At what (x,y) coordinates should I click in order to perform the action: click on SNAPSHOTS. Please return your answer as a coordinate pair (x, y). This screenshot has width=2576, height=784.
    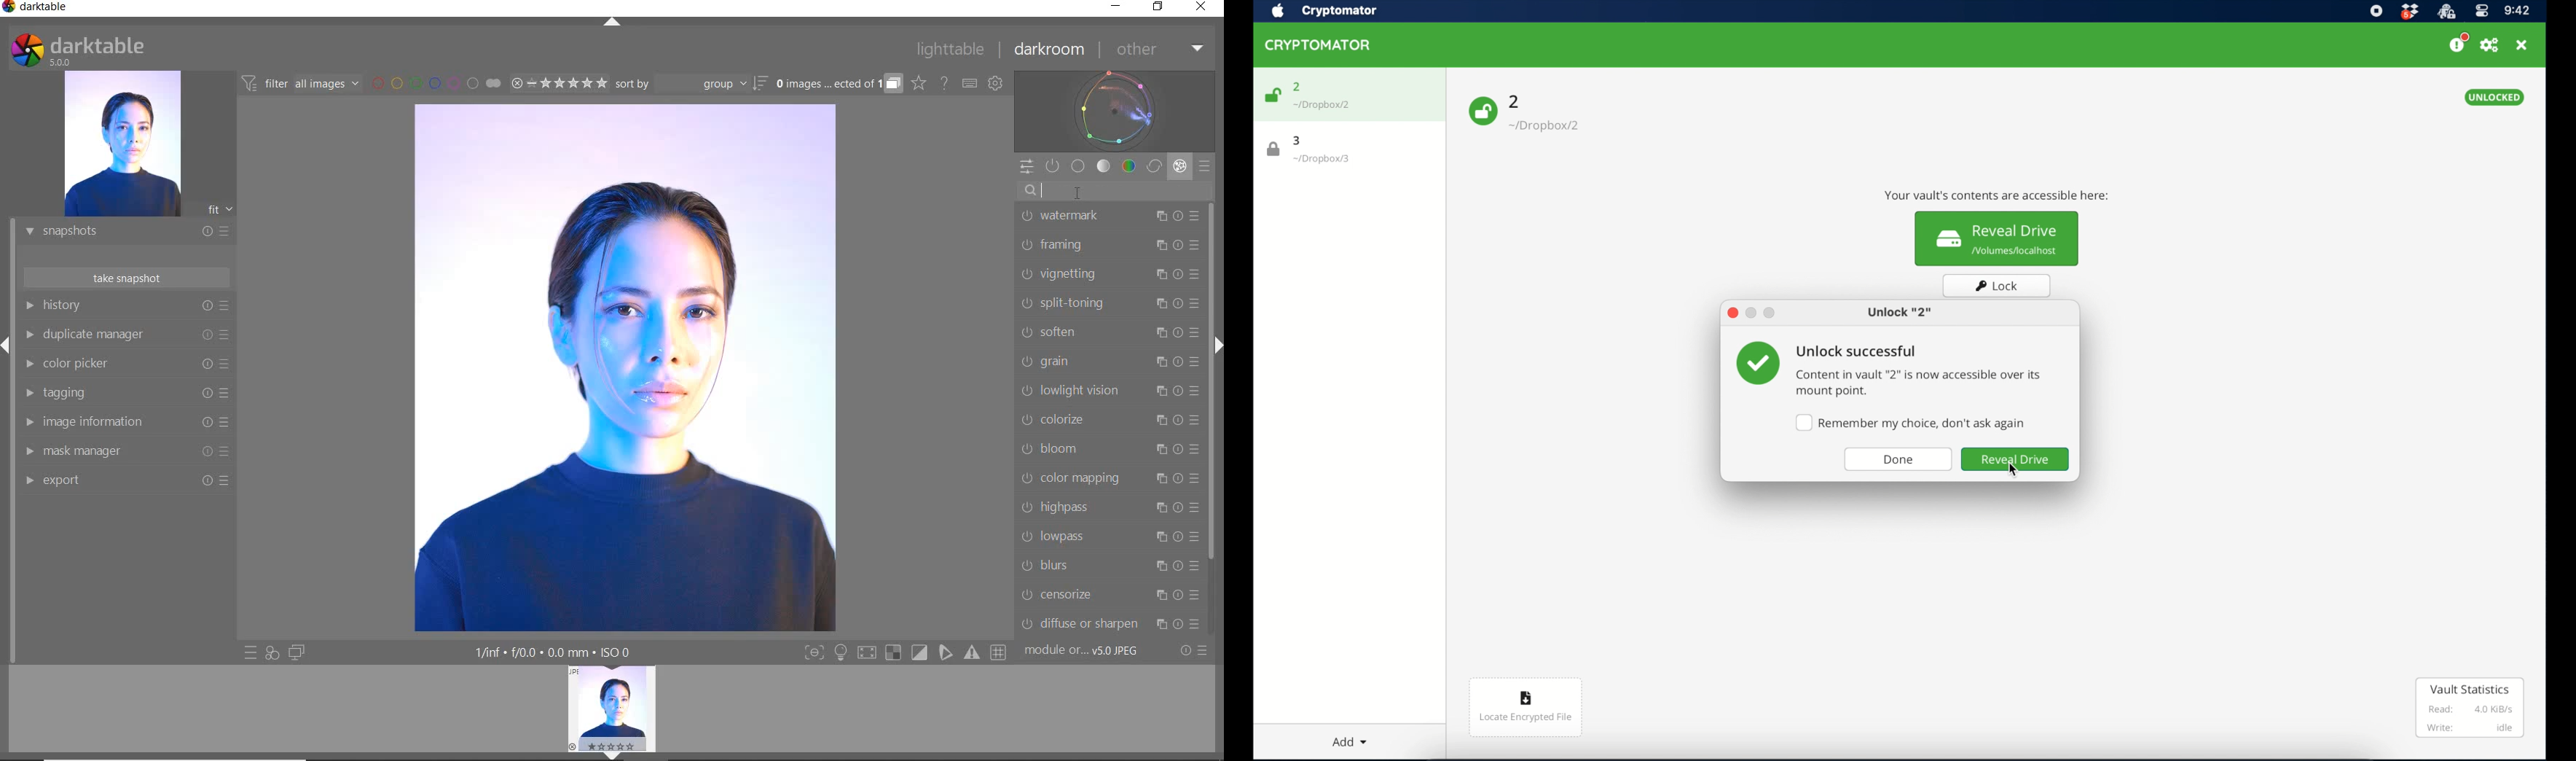
    Looking at the image, I should click on (121, 233).